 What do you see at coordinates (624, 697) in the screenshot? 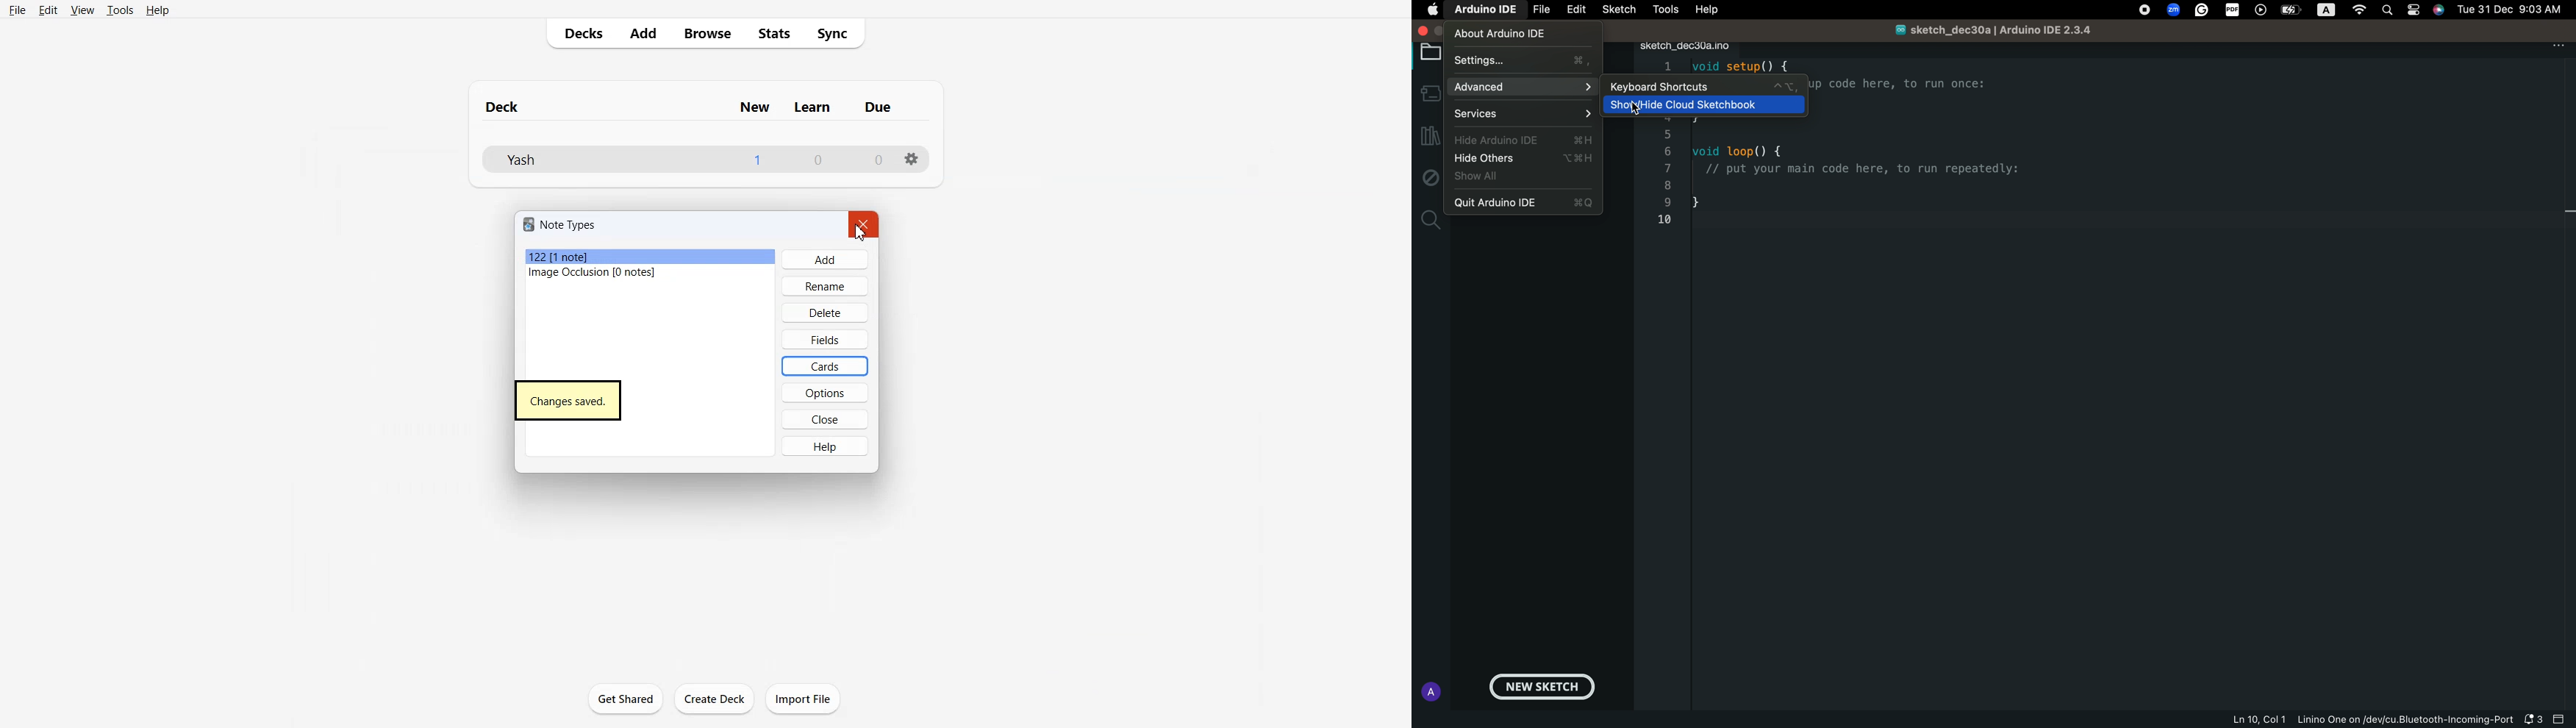
I see `Get Shared` at bounding box center [624, 697].